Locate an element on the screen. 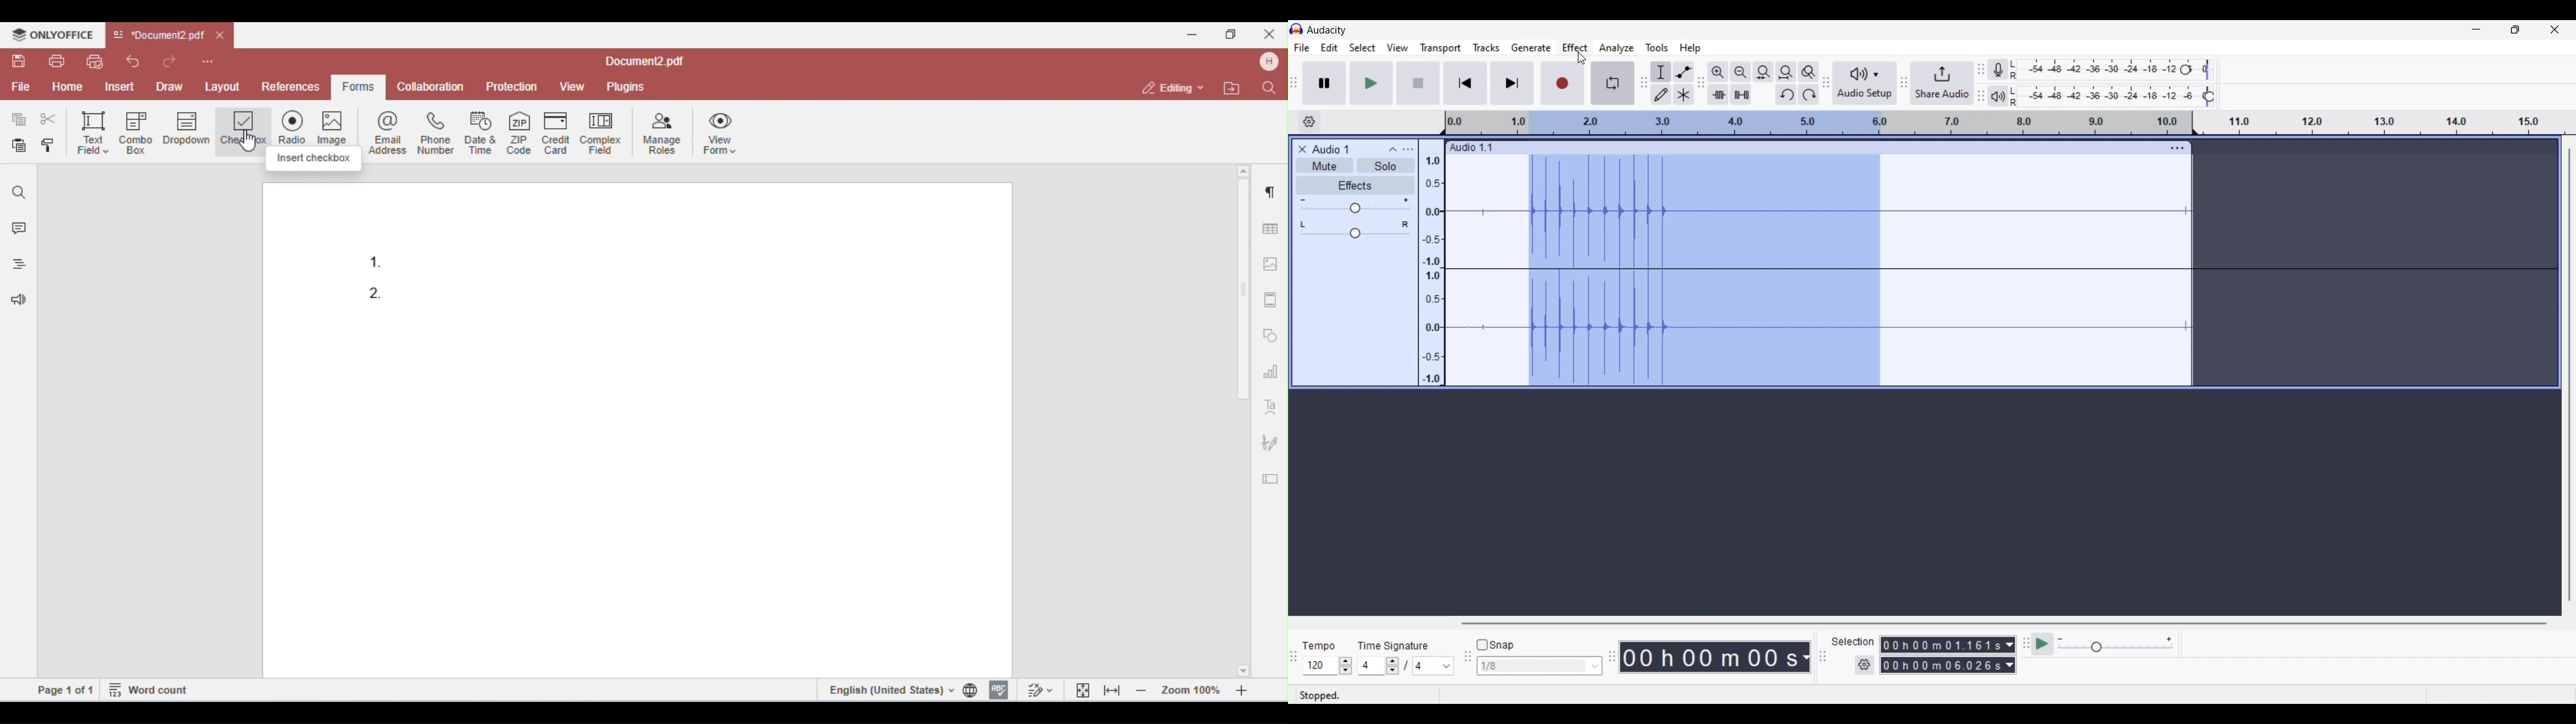  Tracks menu is located at coordinates (1487, 48).